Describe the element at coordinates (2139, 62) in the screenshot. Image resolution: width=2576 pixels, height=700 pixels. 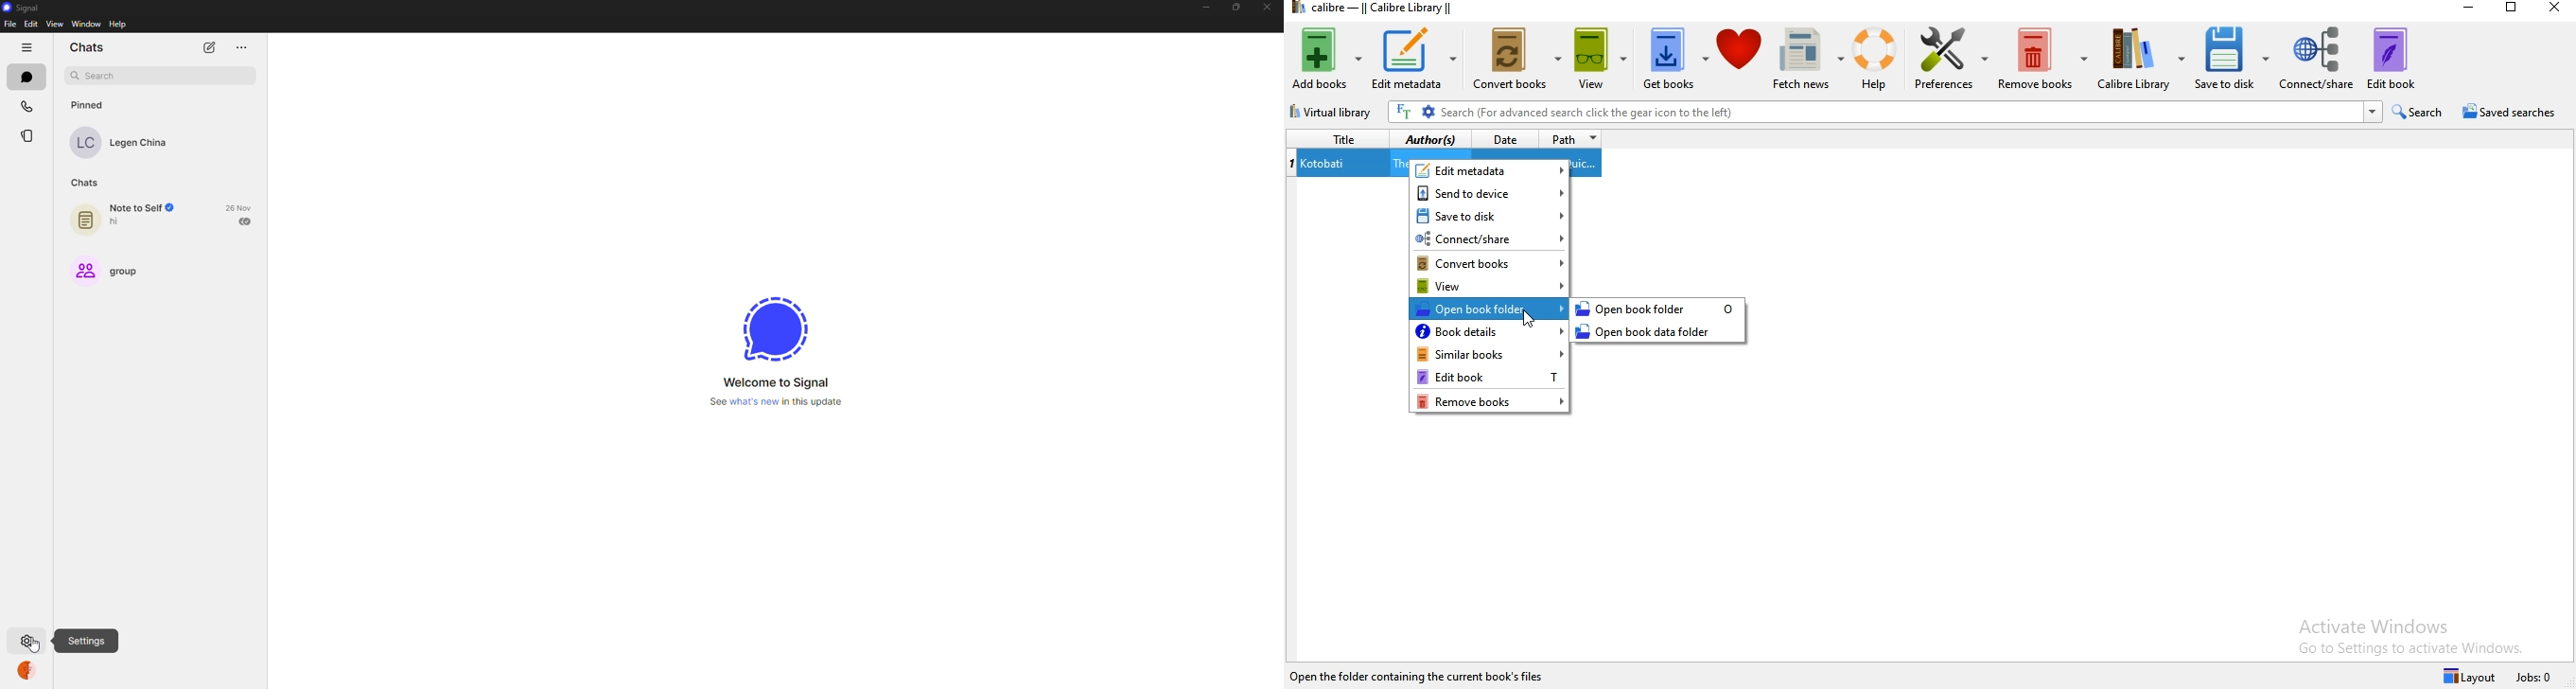
I see `calibre library` at that location.